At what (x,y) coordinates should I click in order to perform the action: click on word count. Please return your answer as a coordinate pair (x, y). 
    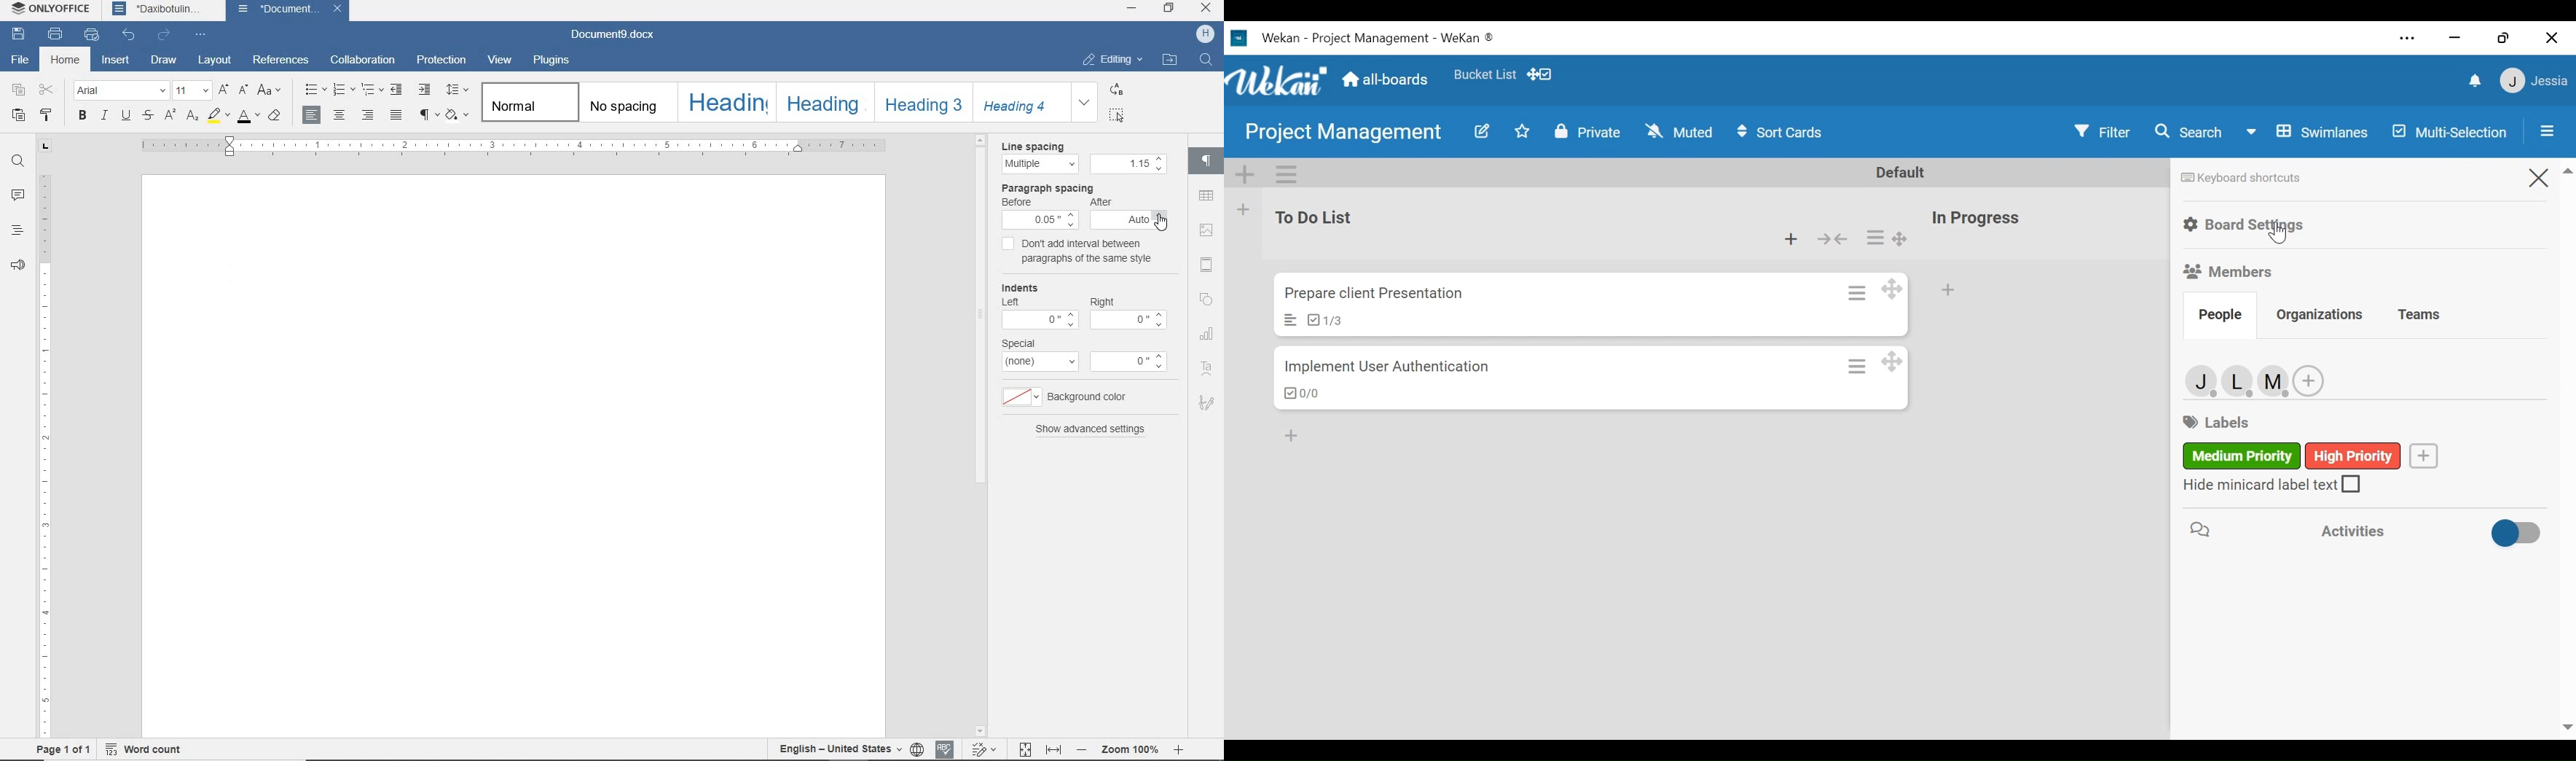
    Looking at the image, I should click on (143, 749).